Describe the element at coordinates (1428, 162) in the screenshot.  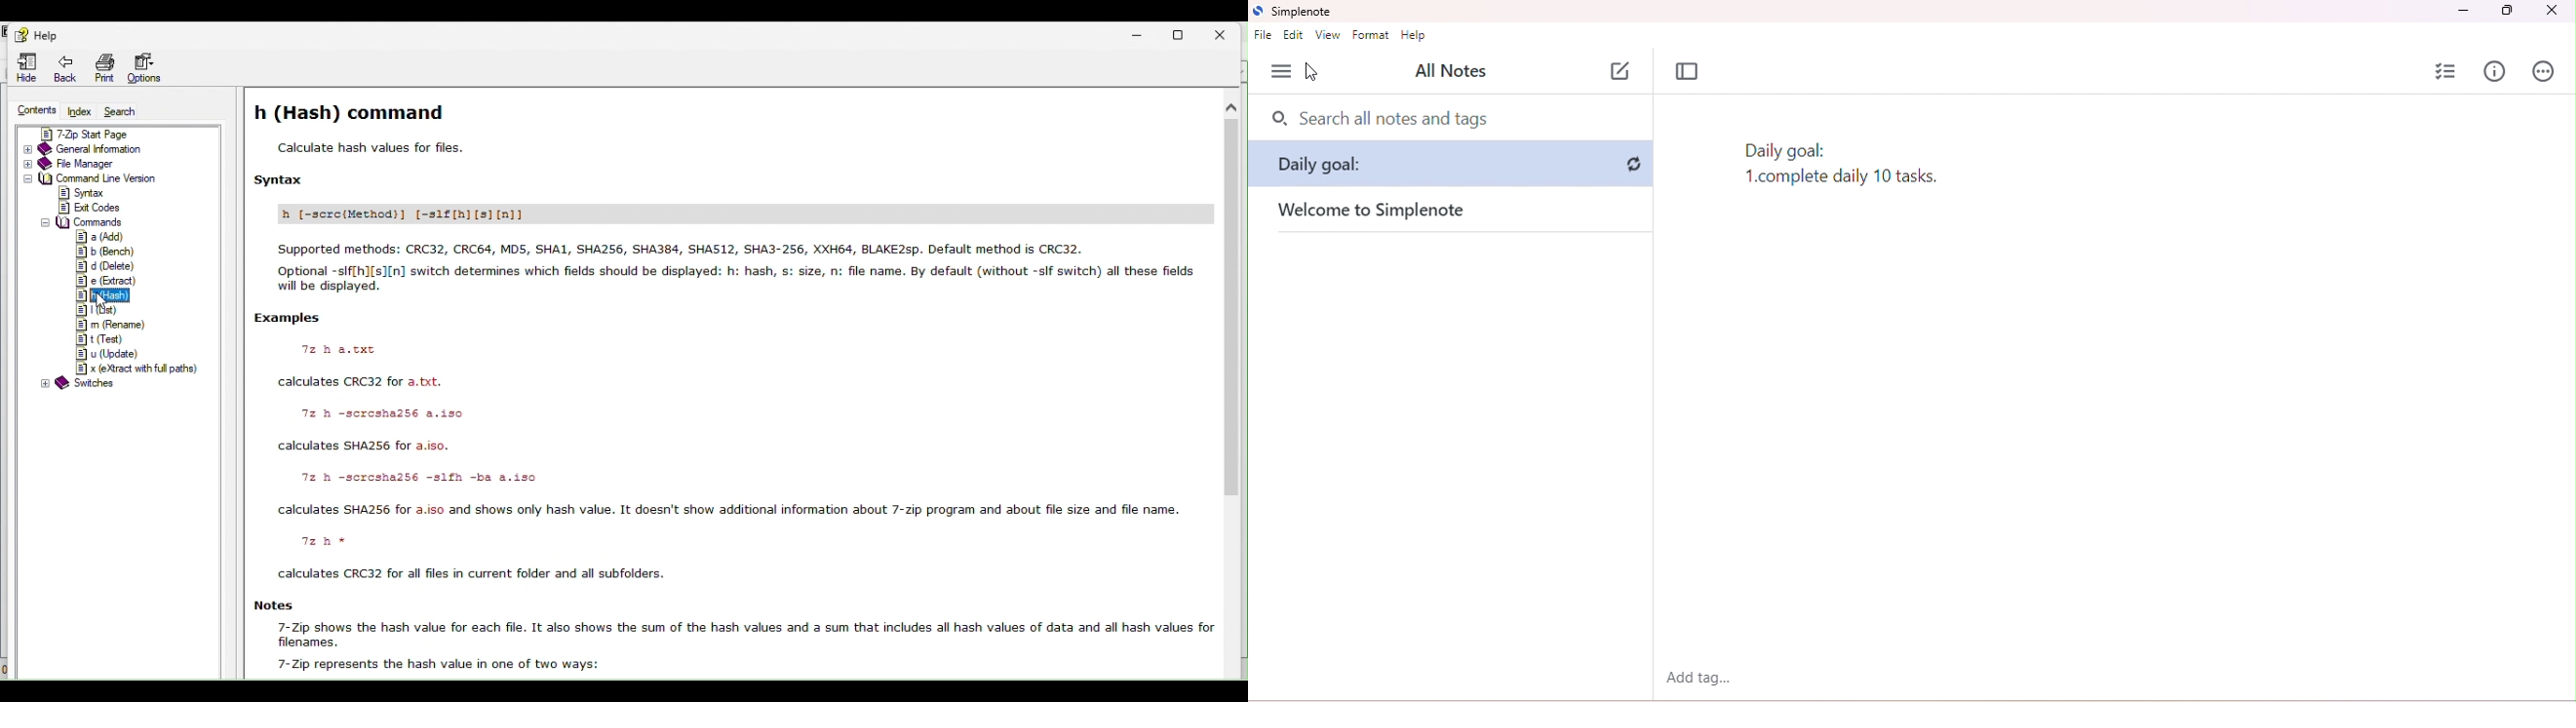
I see `note` at that location.